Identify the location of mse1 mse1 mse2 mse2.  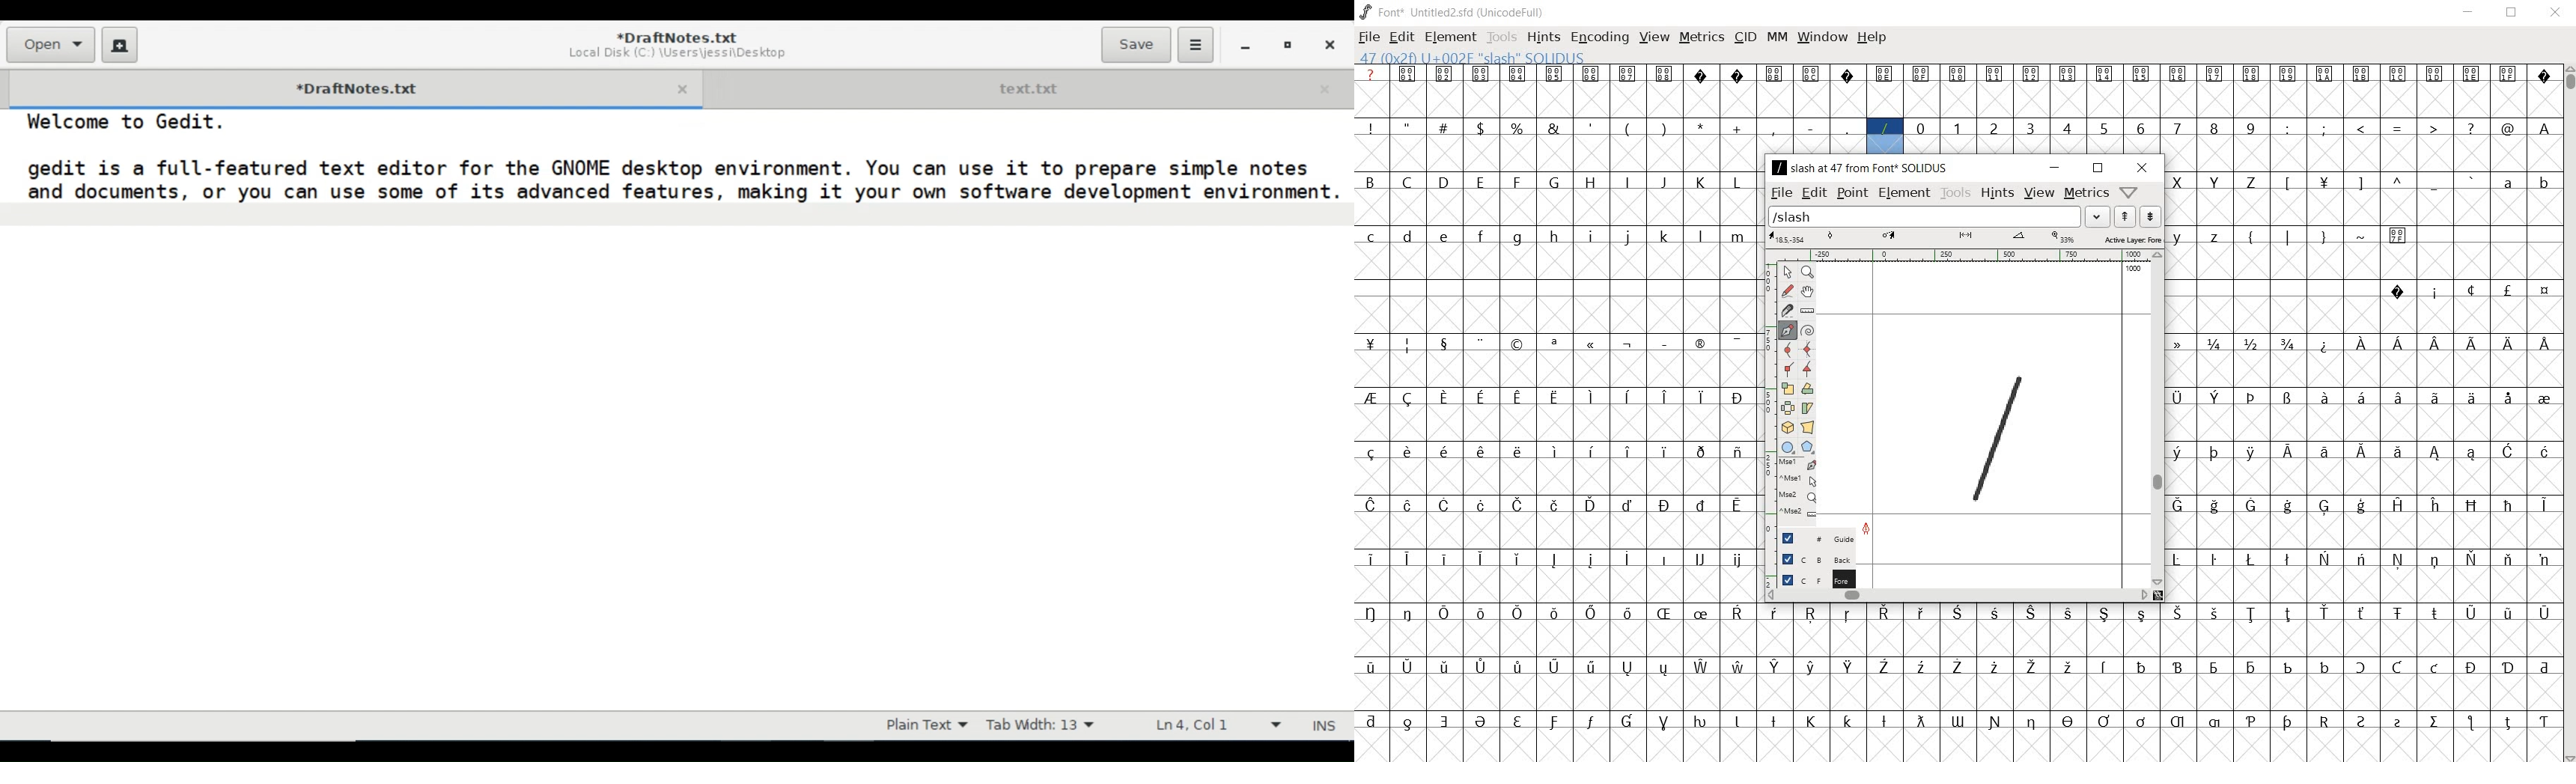
(1799, 487).